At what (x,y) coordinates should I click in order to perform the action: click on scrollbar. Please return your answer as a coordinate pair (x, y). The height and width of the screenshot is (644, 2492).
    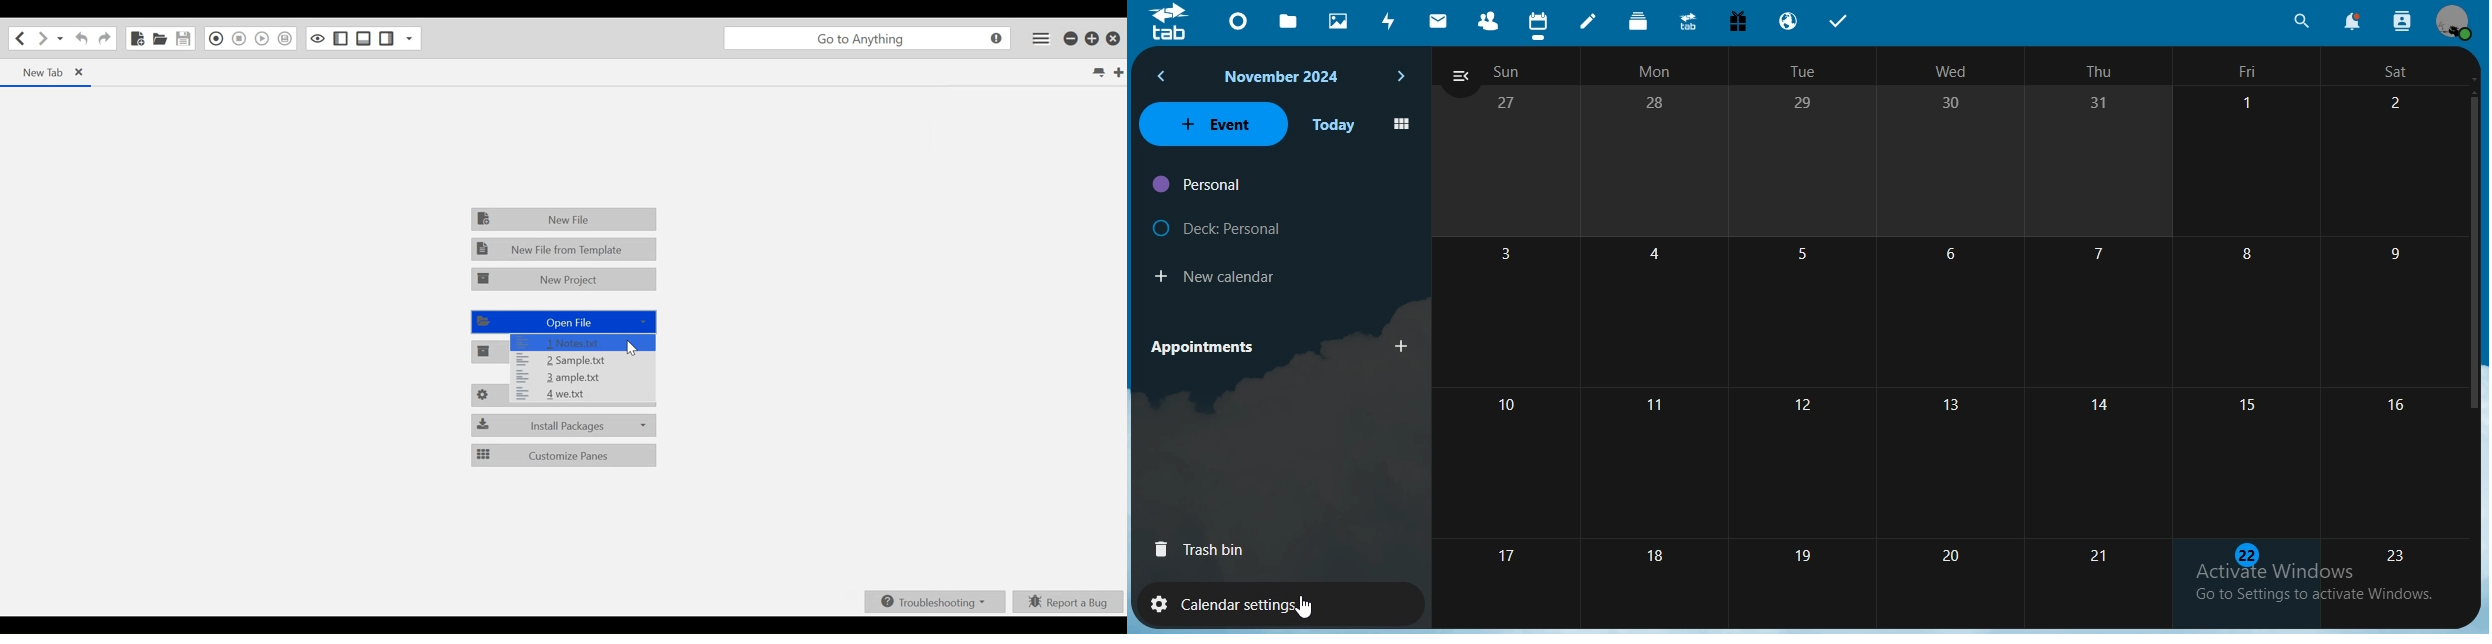
    Looking at the image, I should click on (2475, 250).